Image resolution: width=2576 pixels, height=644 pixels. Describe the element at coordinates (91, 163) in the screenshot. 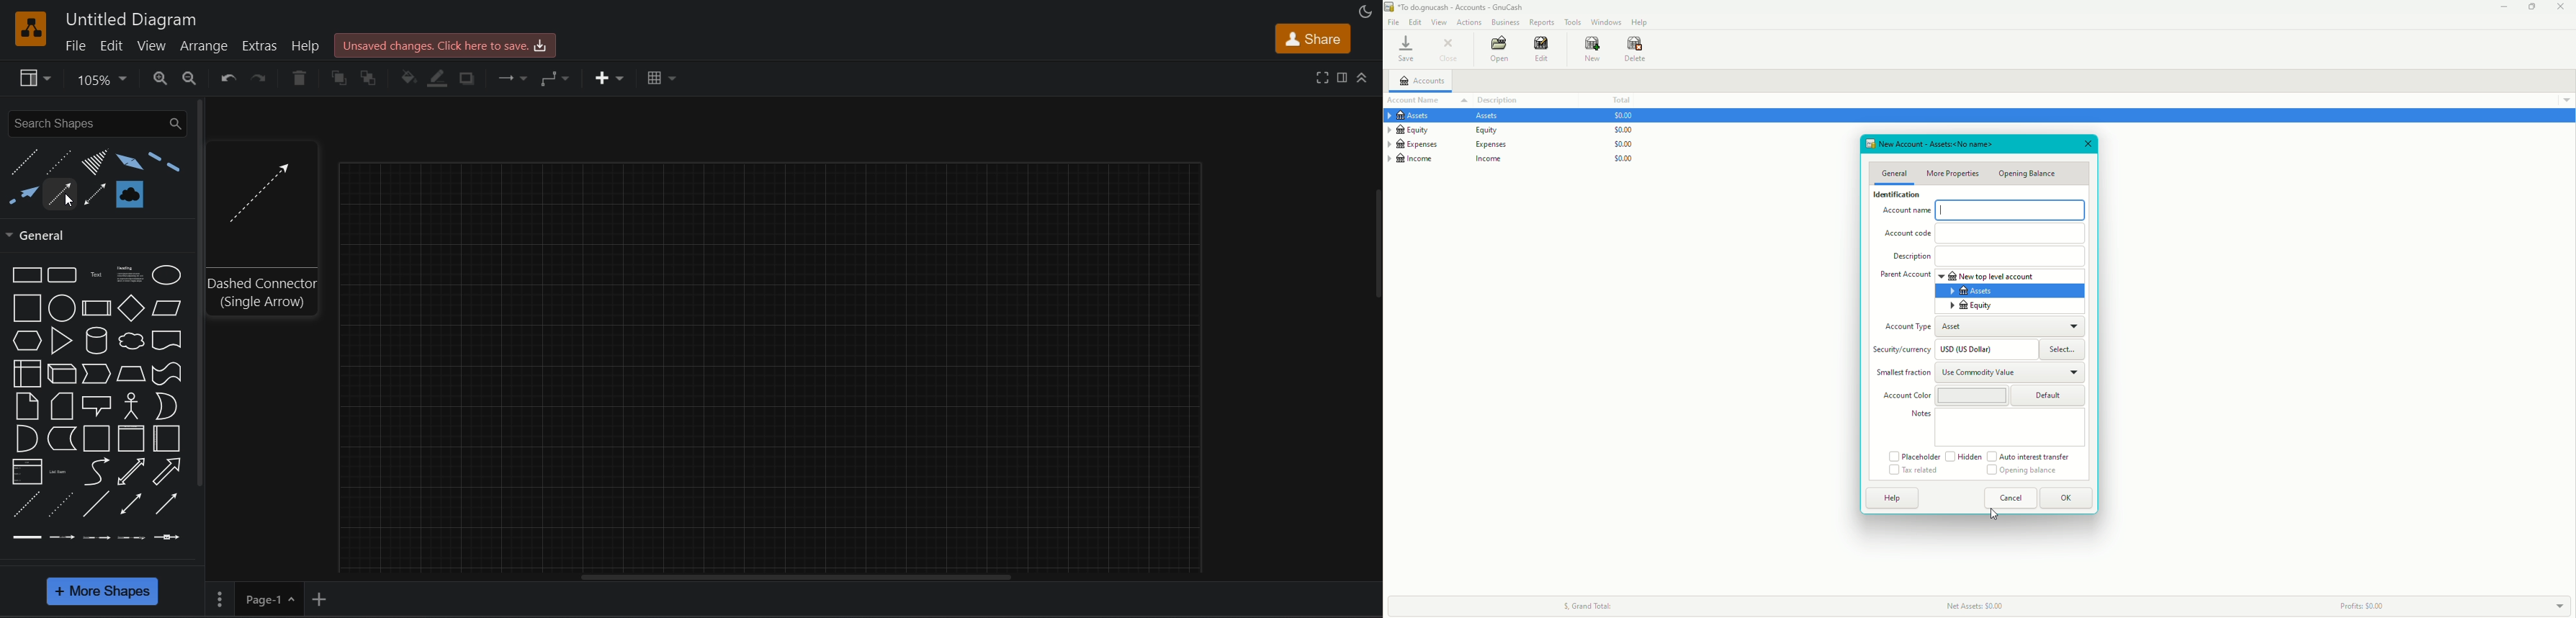

I see `dotted triangle` at that location.